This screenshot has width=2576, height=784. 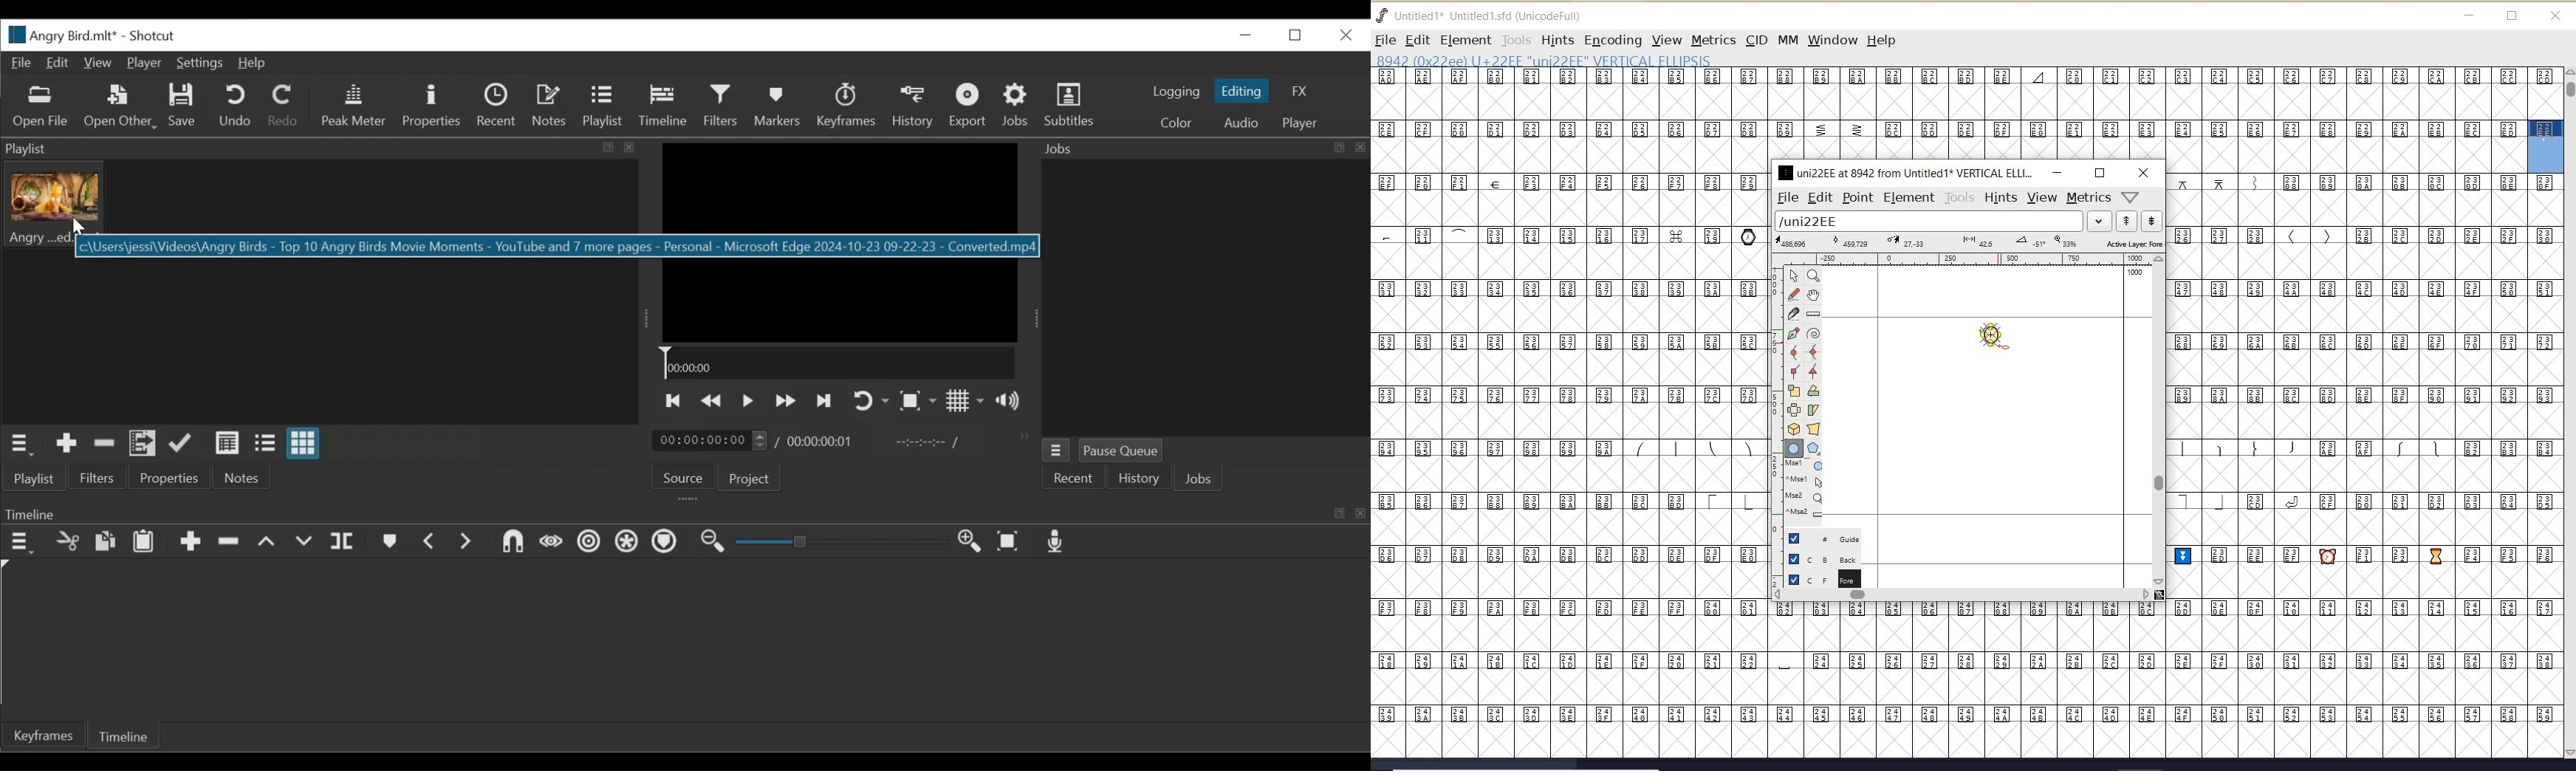 What do you see at coordinates (748, 478) in the screenshot?
I see `Project` at bounding box center [748, 478].